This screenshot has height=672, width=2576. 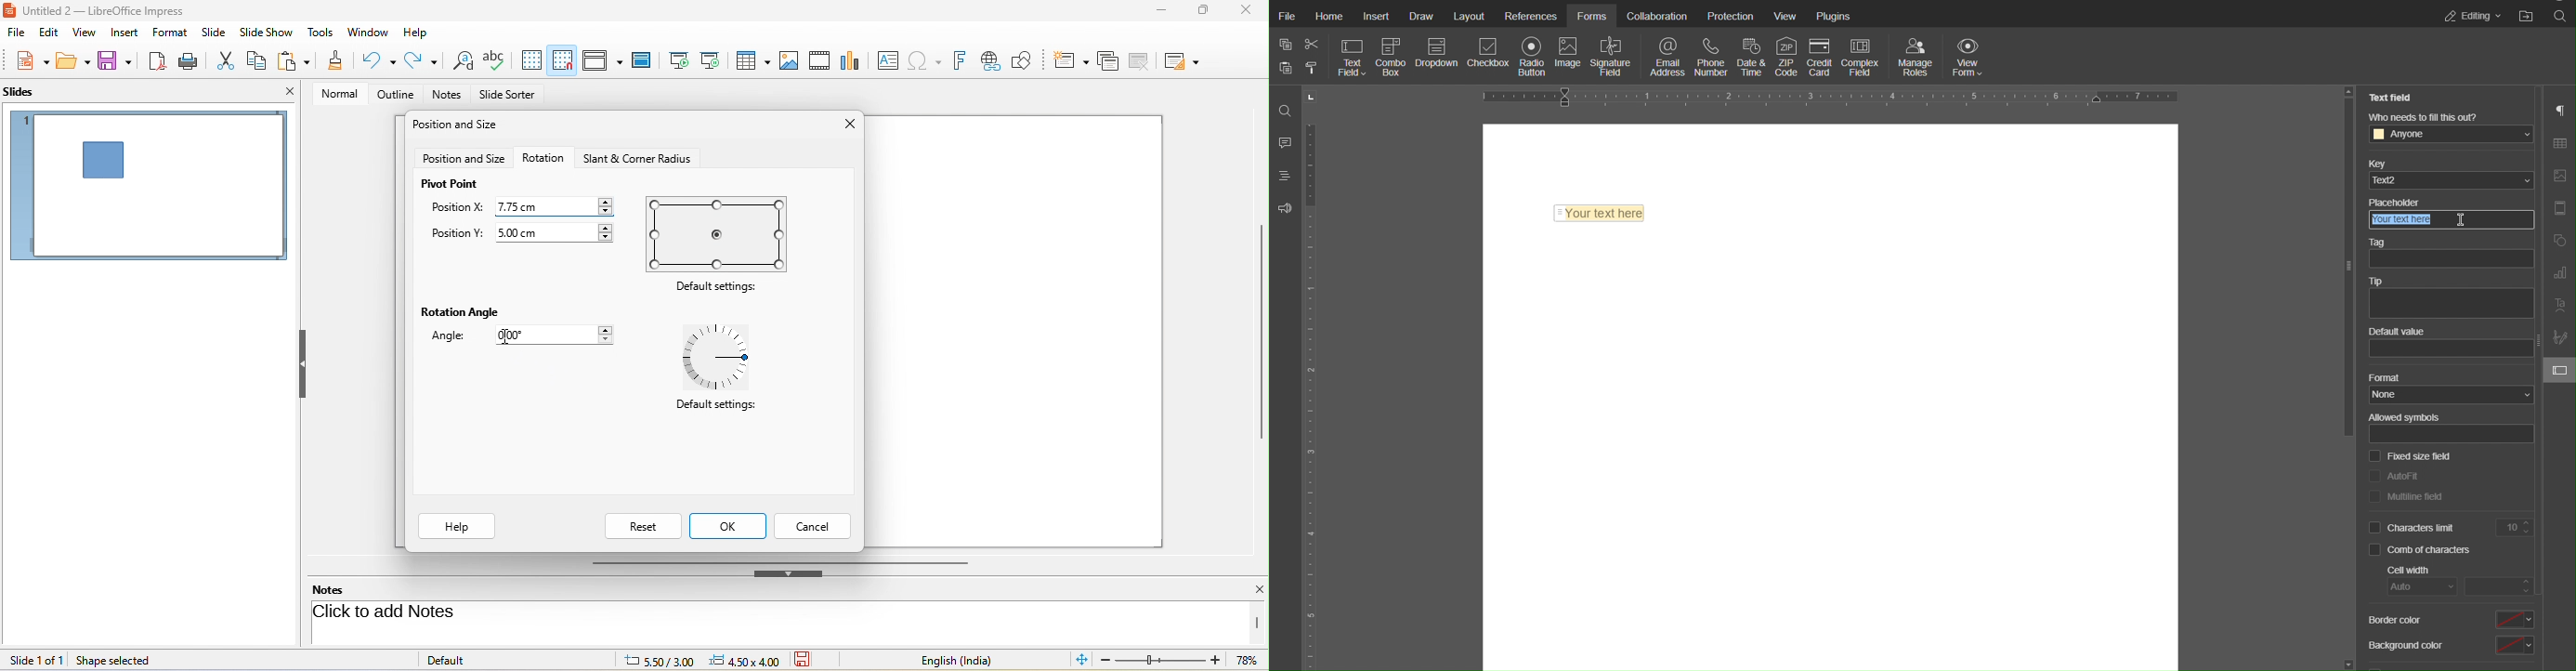 What do you see at coordinates (1261, 332) in the screenshot?
I see `vertical scroll bar` at bounding box center [1261, 332].